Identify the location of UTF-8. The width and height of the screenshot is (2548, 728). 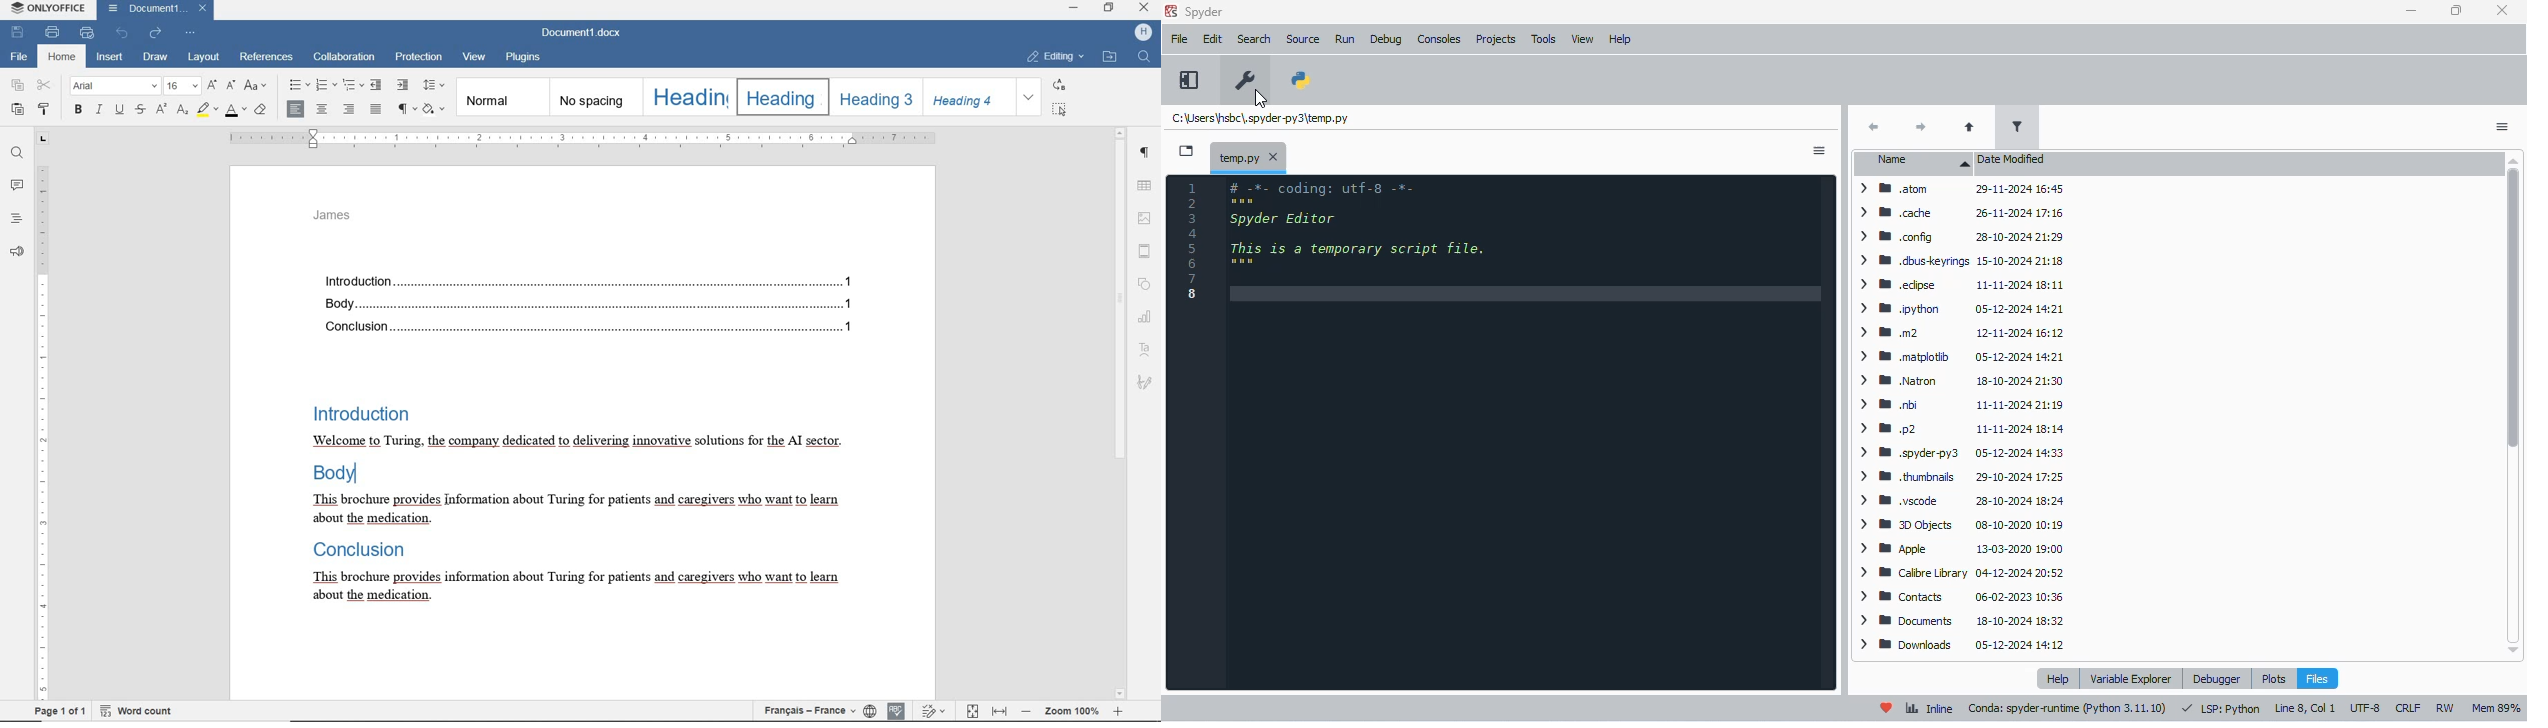
(2366, 709).